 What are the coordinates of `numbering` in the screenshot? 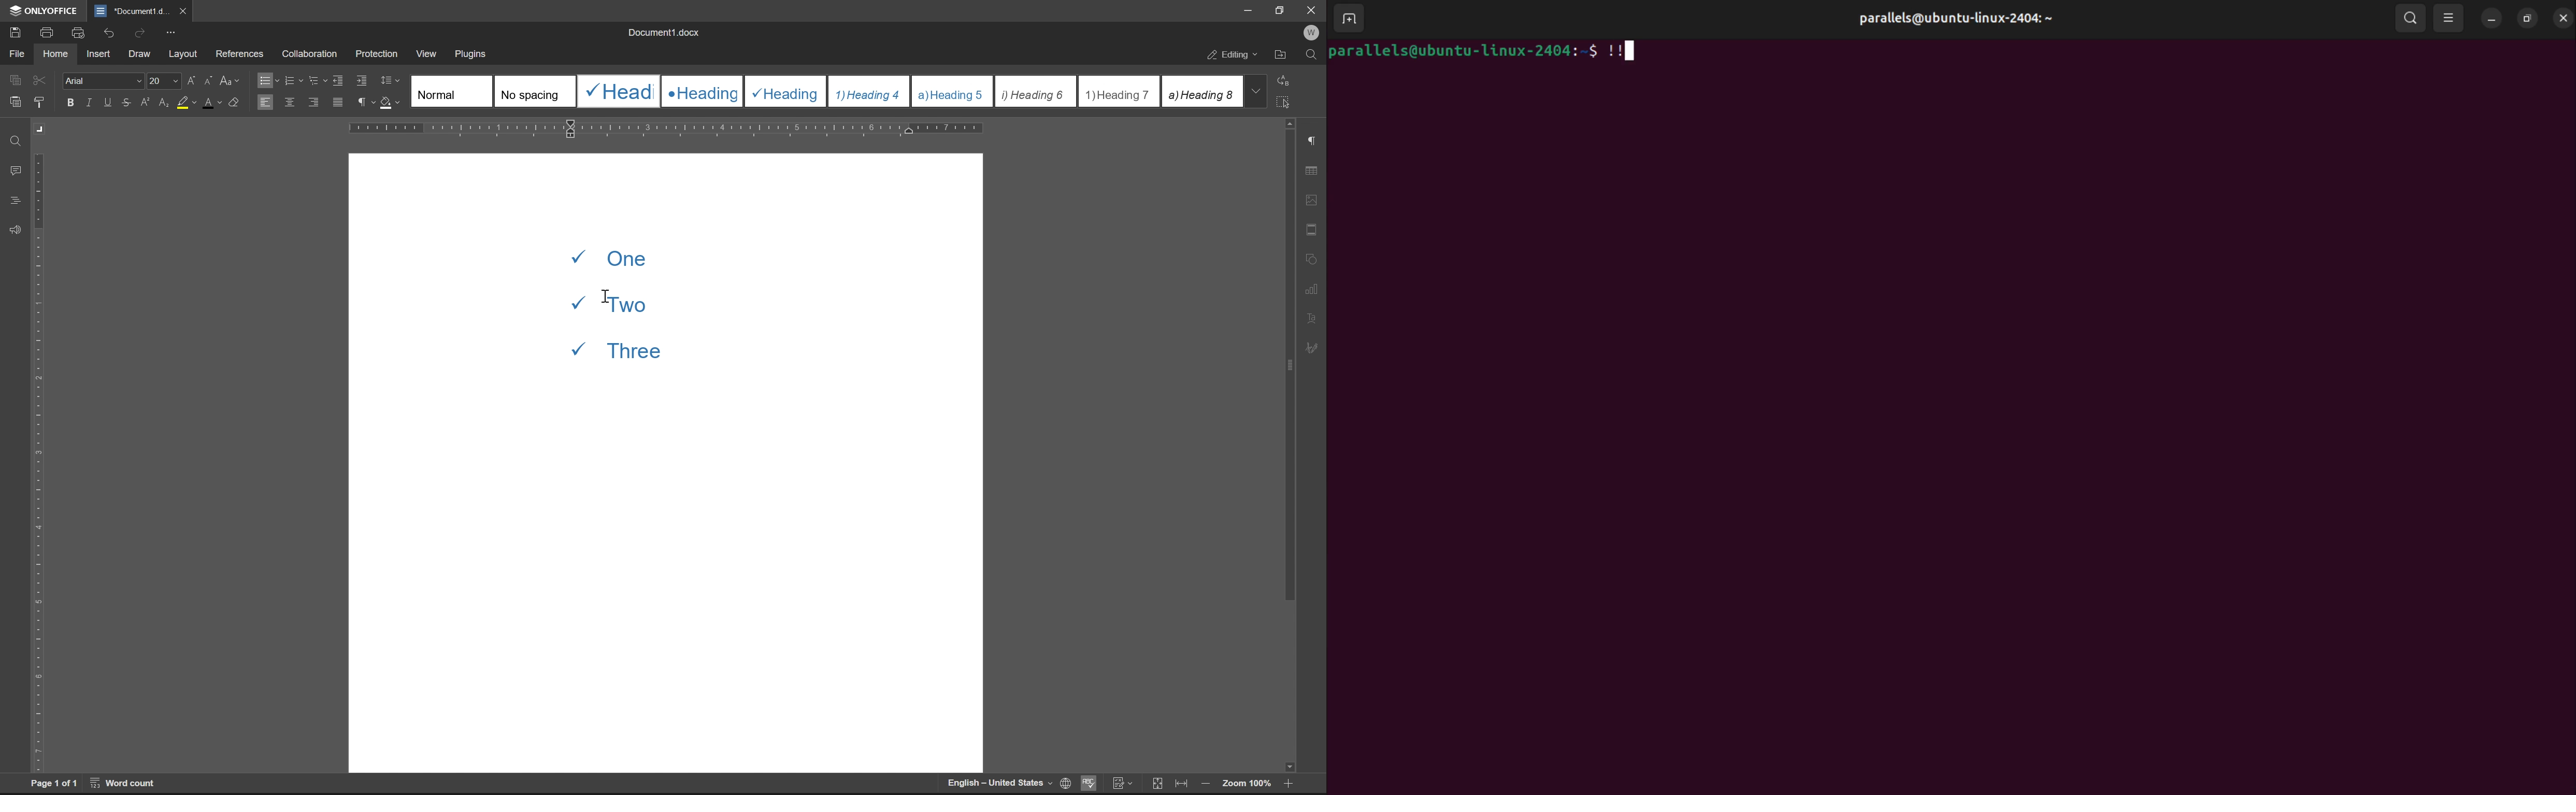 It's located at (293, 81).